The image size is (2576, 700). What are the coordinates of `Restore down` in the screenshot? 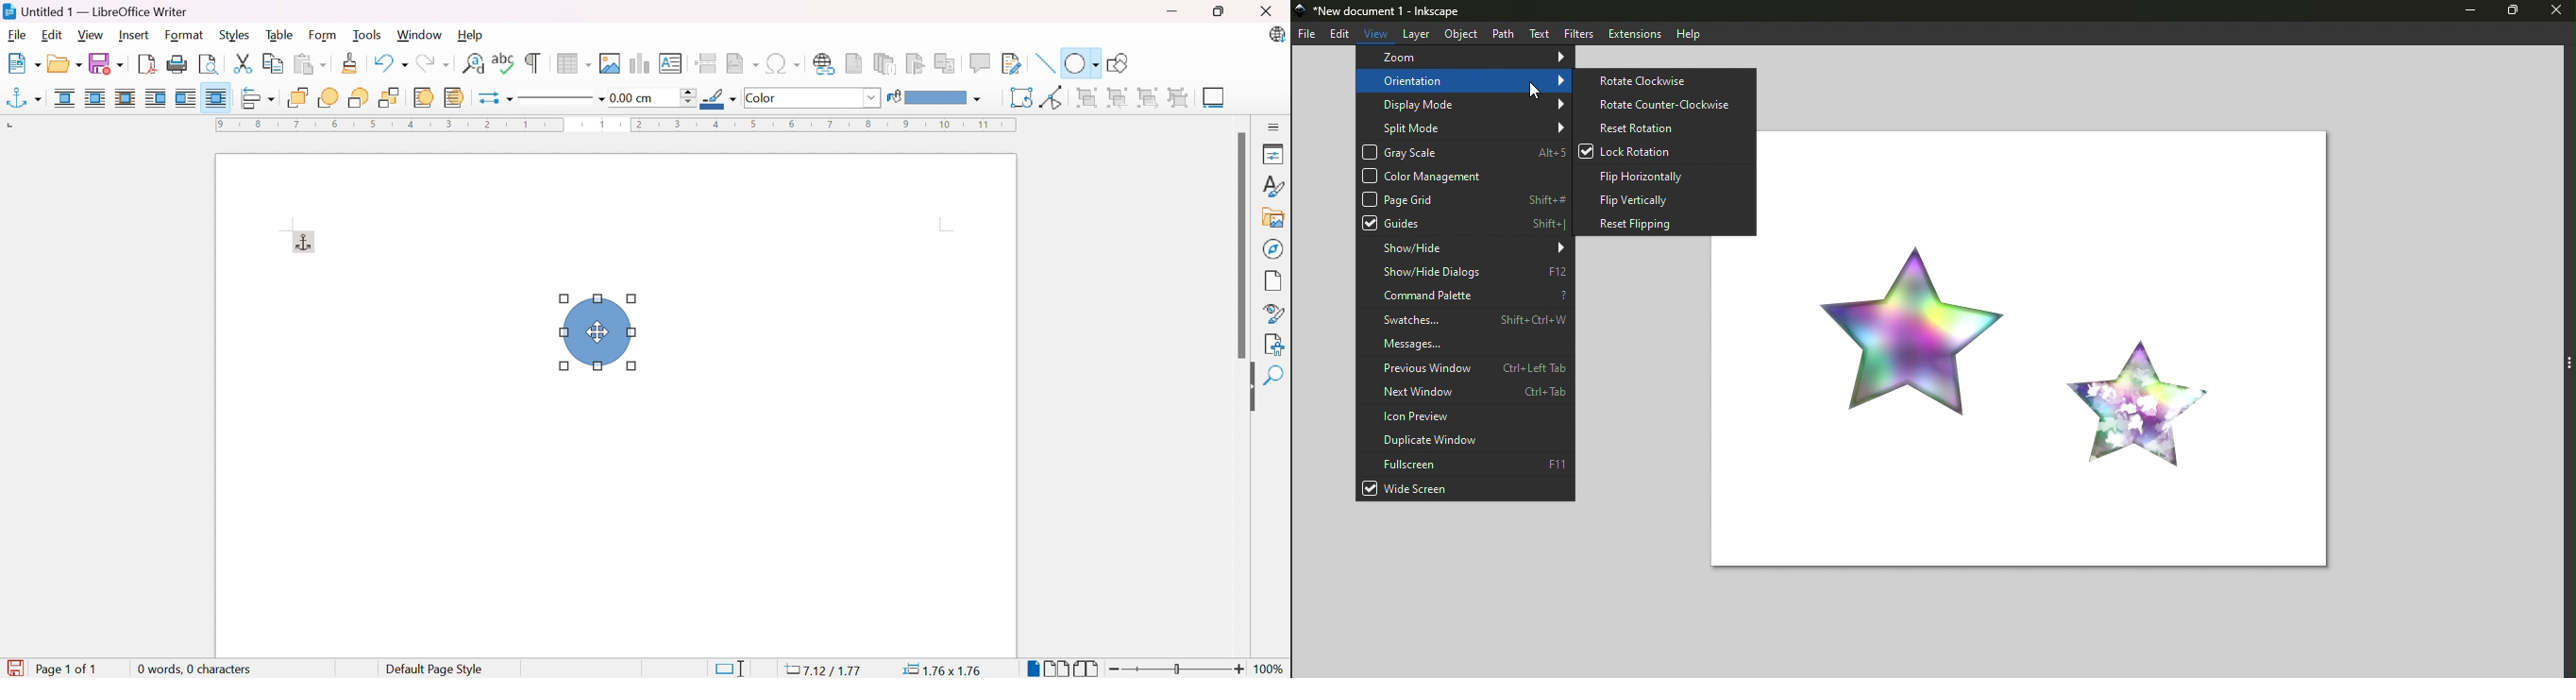 It's located at (1218, 13).